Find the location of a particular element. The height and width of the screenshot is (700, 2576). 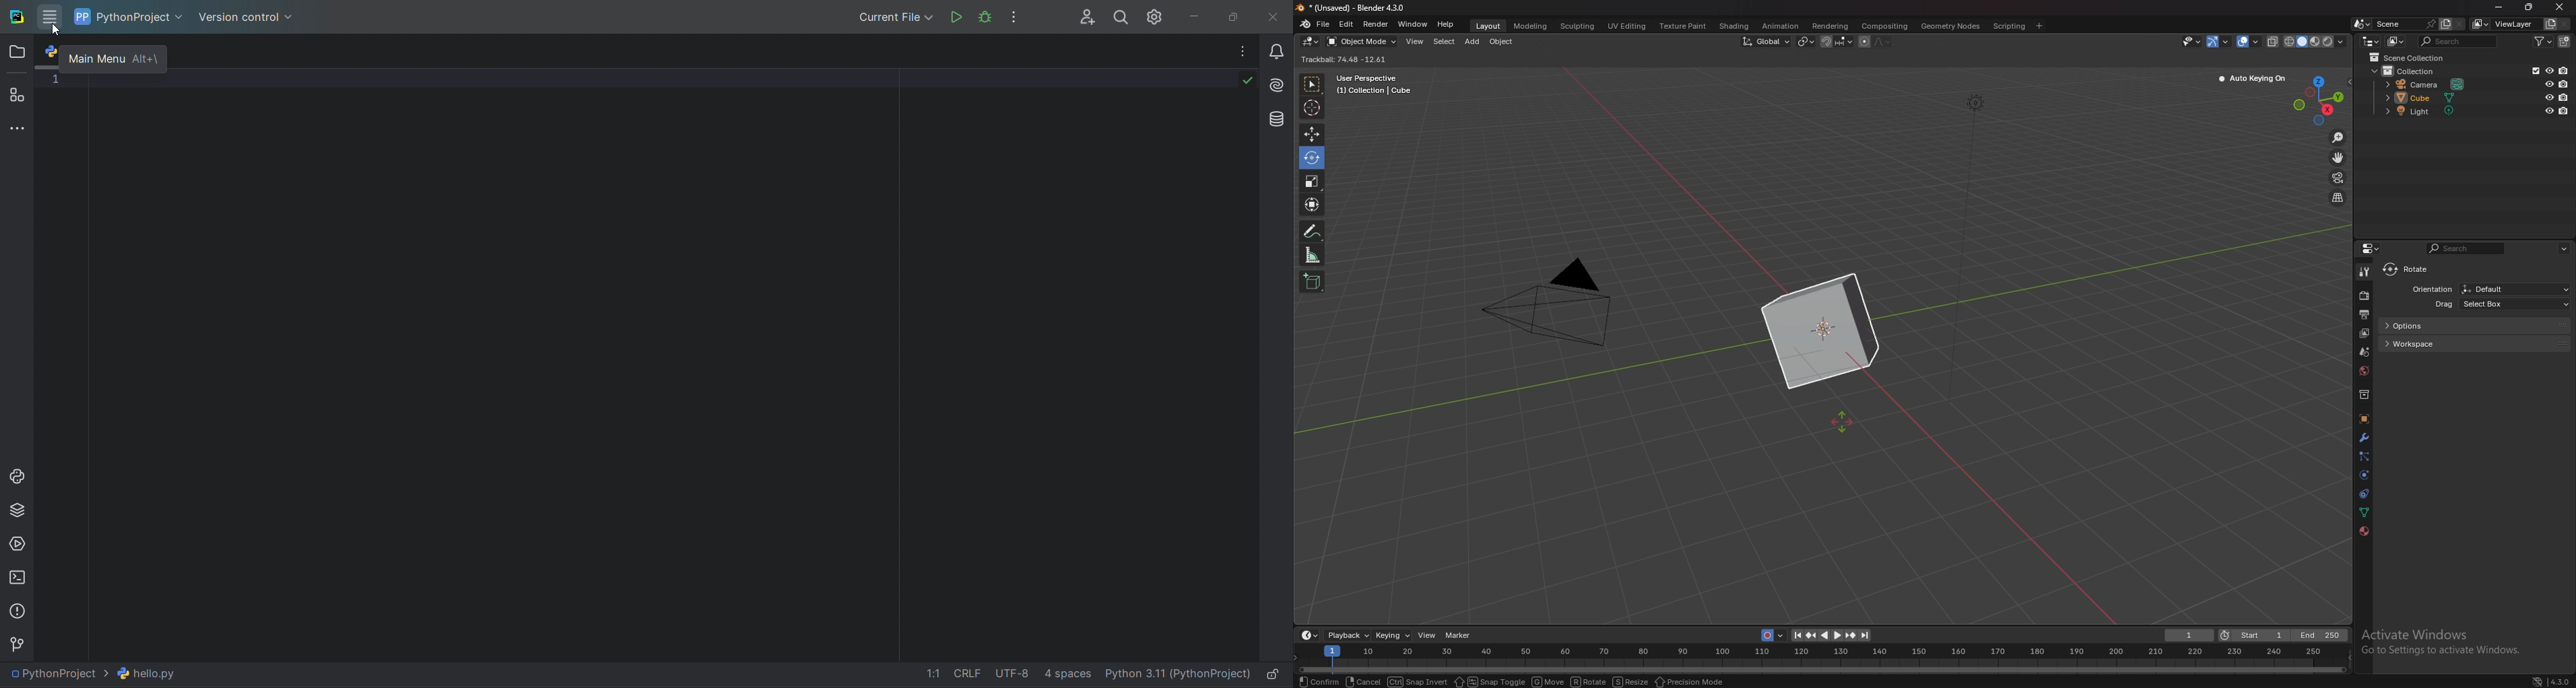

edit is located at coordinates (1346, 23).